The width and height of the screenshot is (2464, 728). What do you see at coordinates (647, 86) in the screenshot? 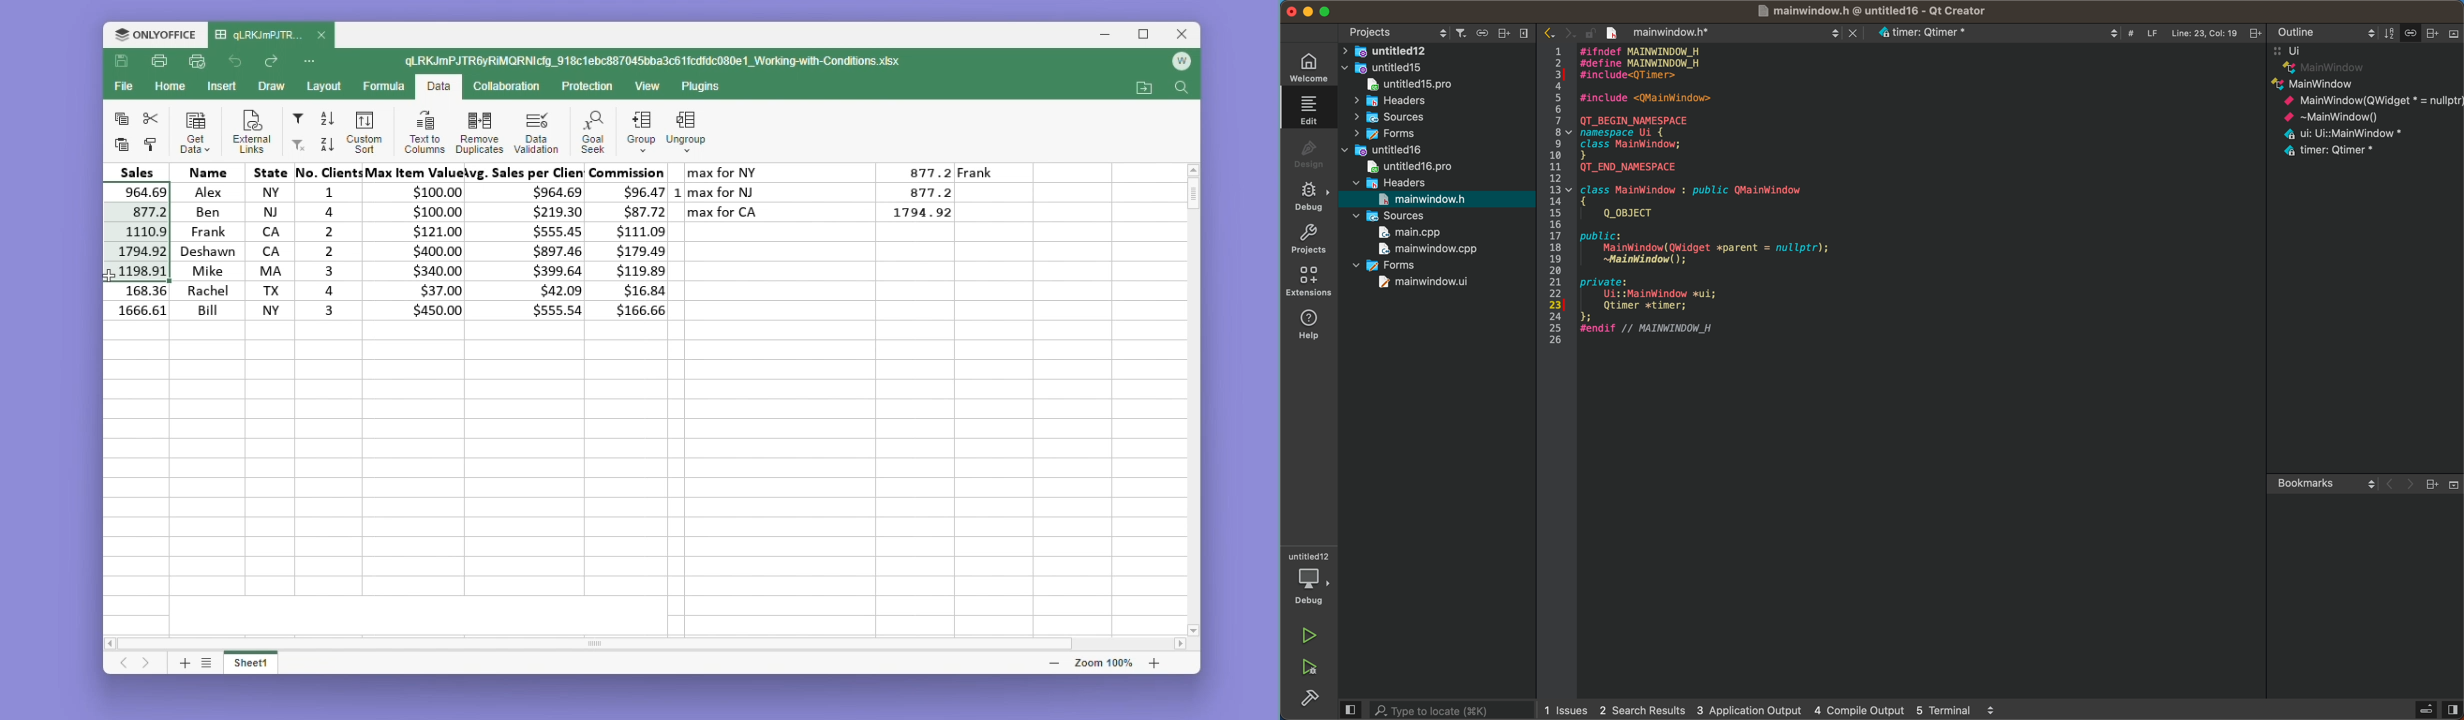
I see `` at bounding box center [647, 86].